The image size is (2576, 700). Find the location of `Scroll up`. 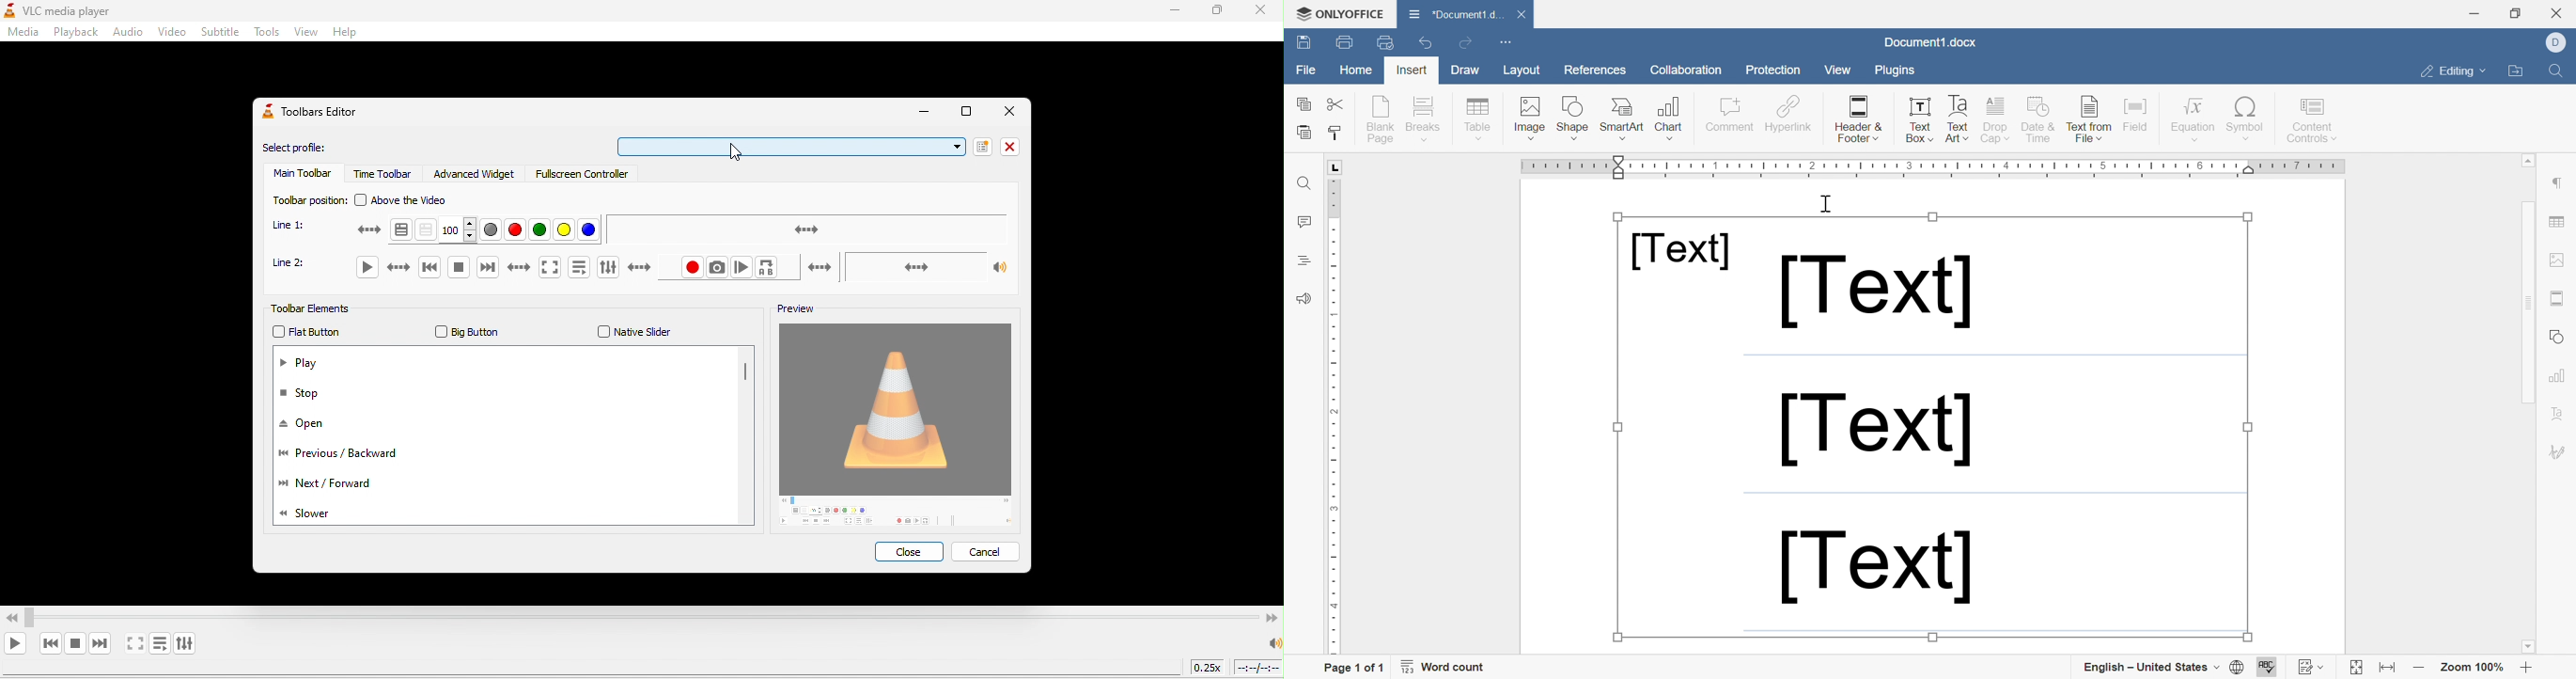

Scroll up is located at coordinates (2530, 158).